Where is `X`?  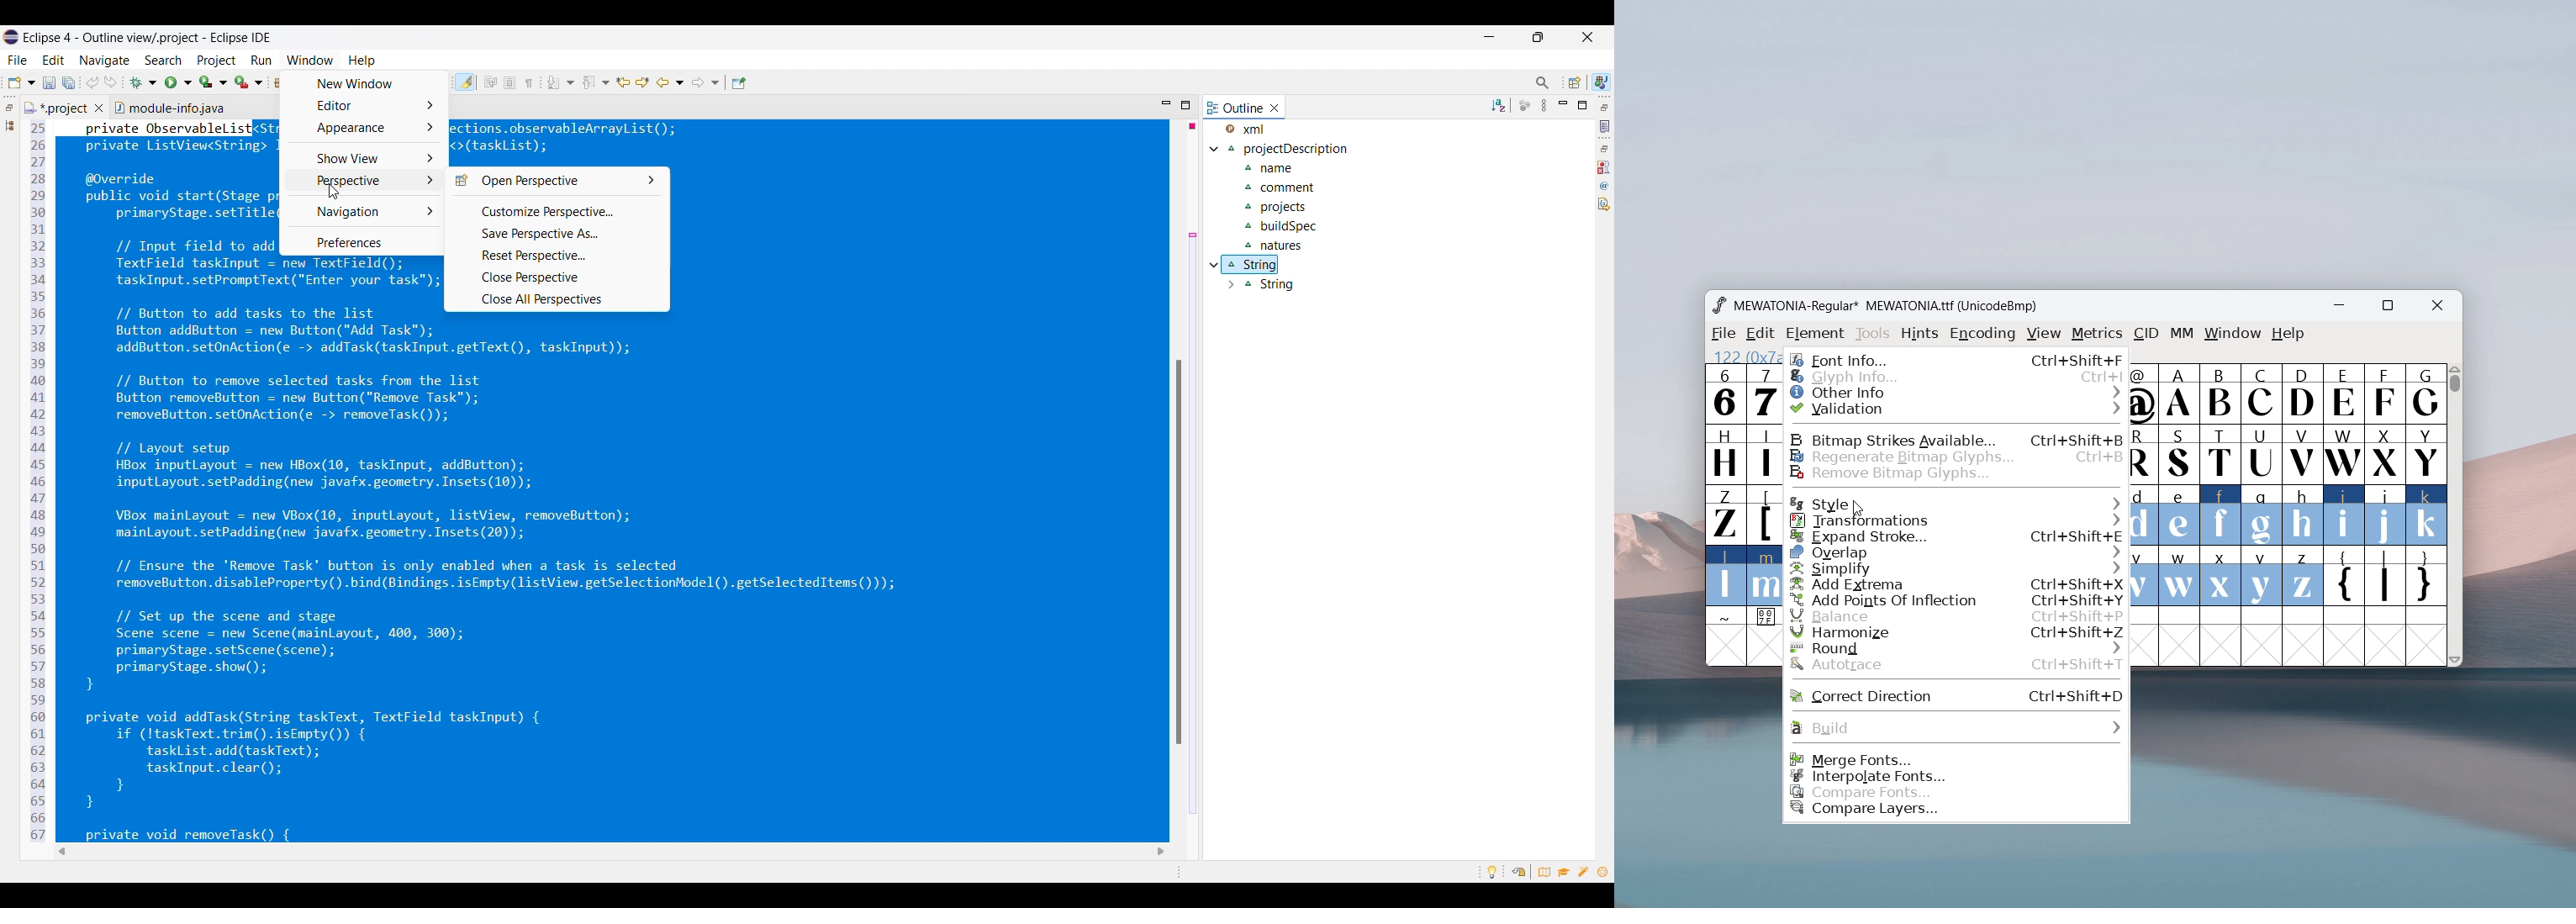 X is located at coordinates (2385, 453).